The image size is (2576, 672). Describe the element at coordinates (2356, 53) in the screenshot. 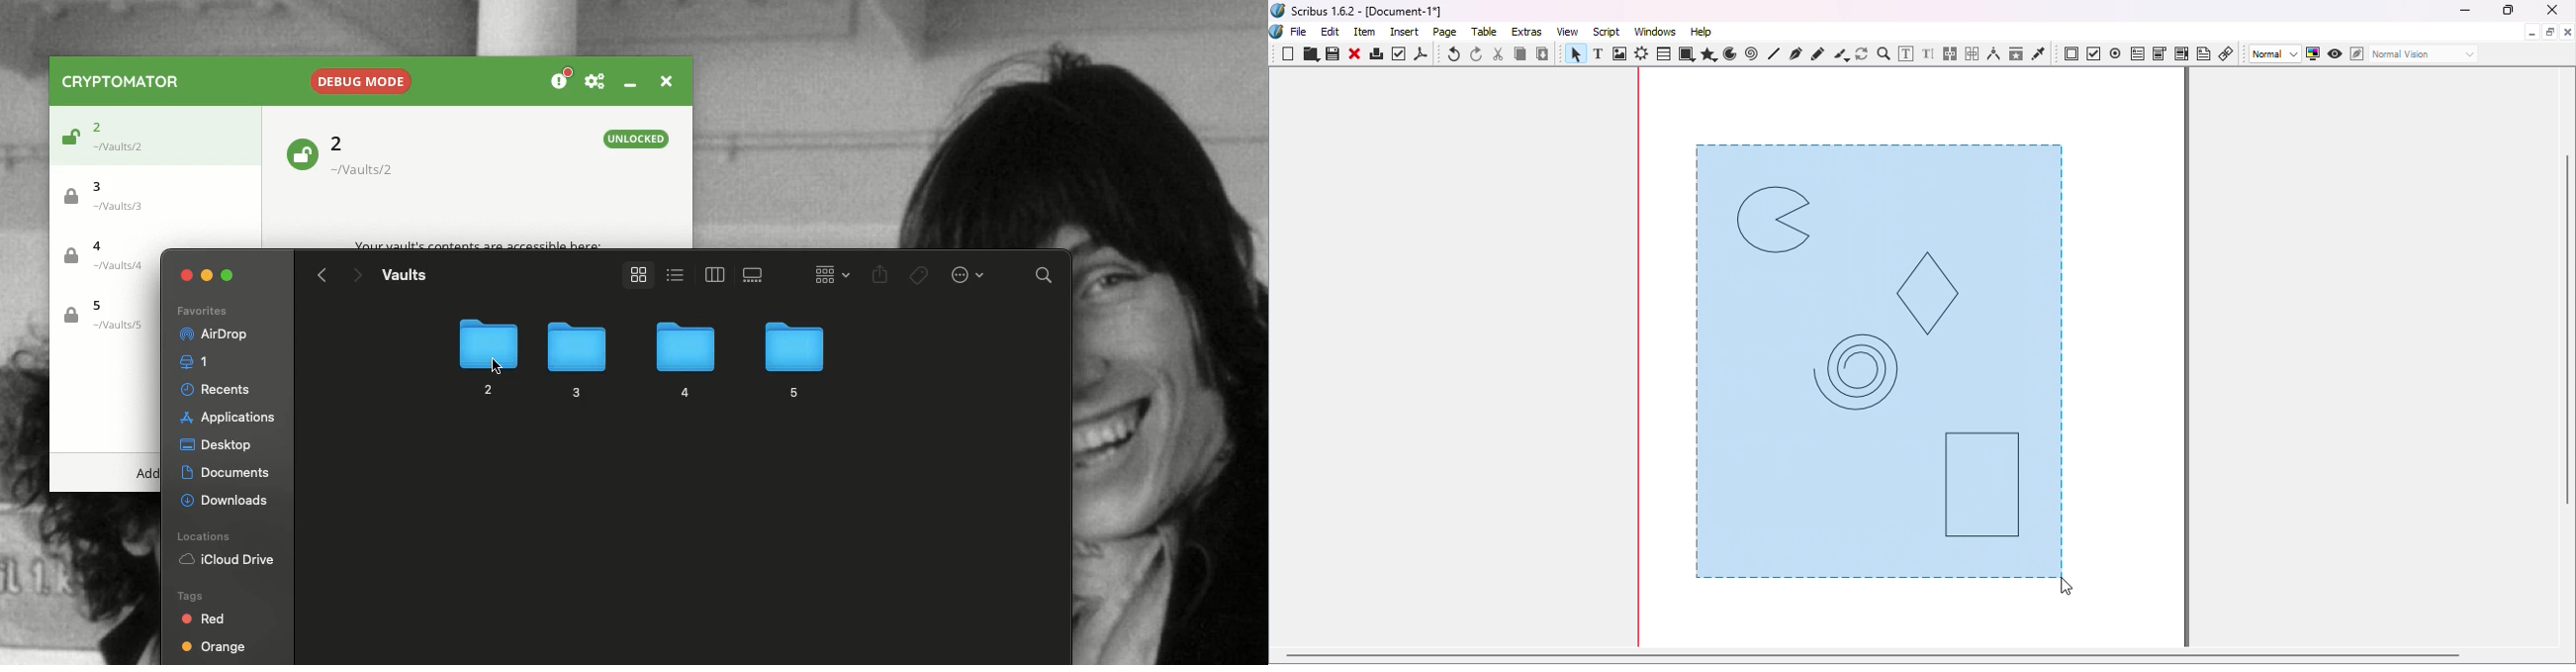

I see `Edit in Preview mode` at that location.